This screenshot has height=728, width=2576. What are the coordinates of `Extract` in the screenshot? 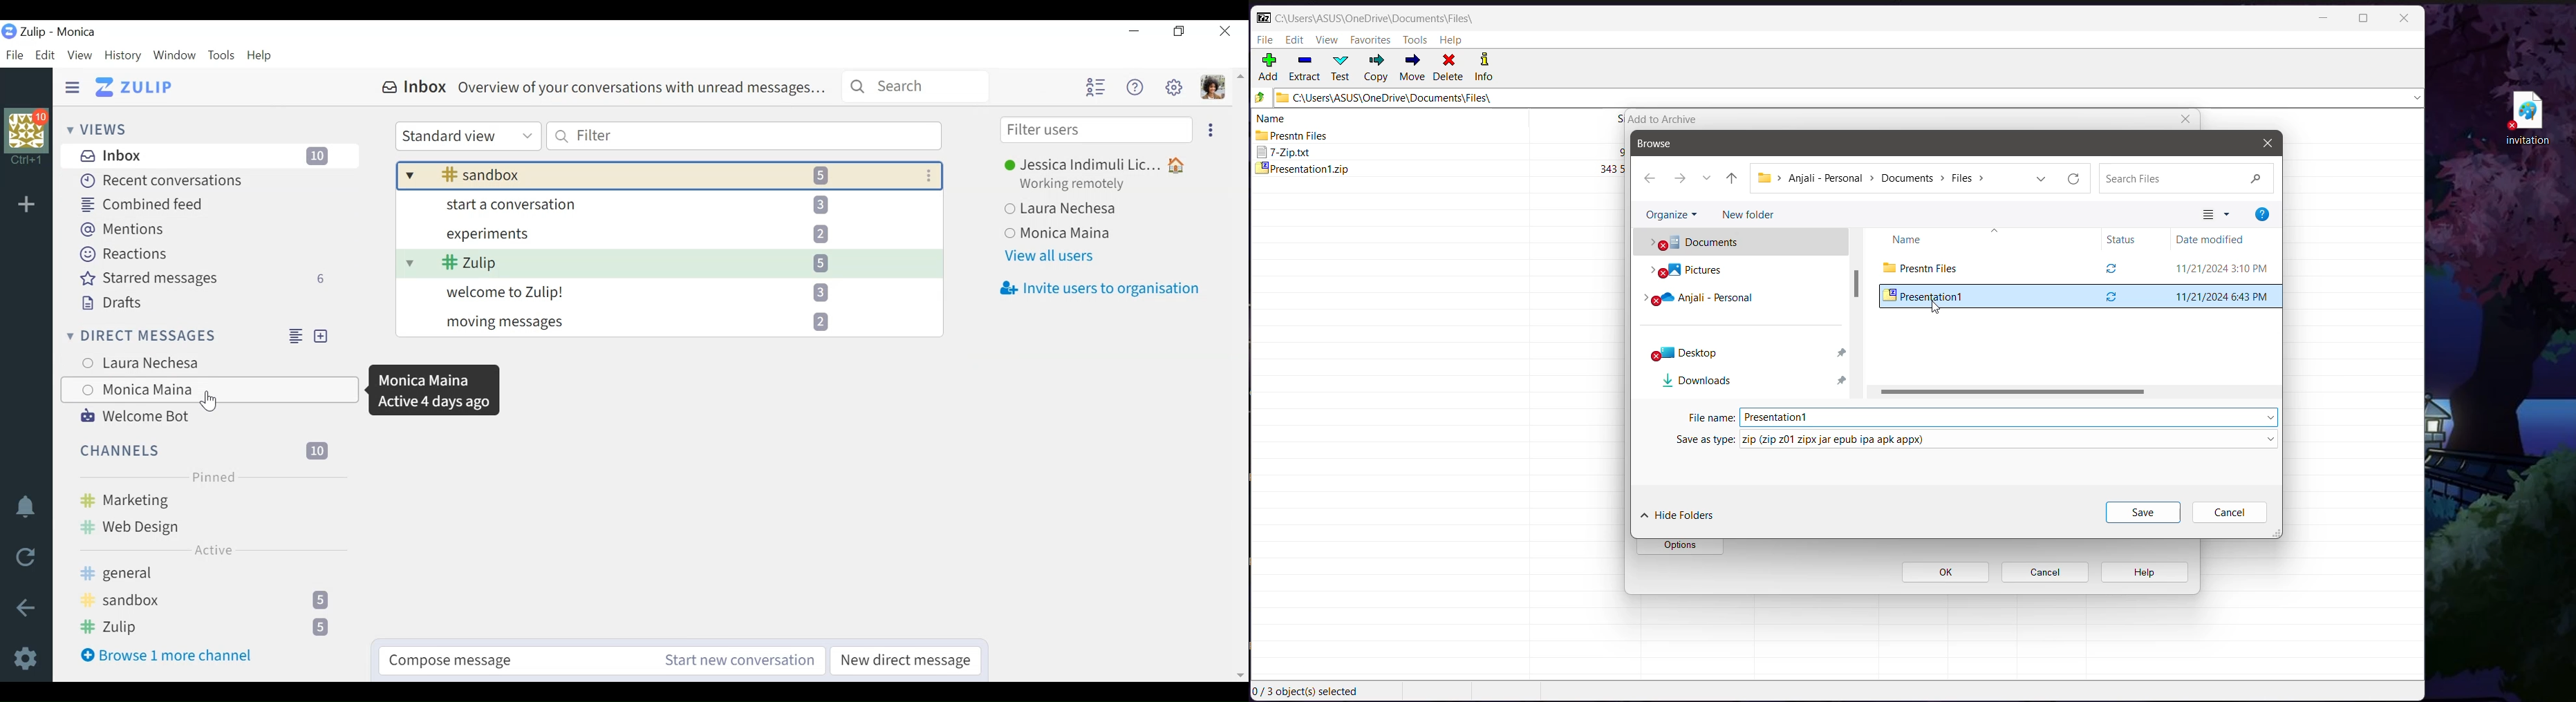 It's located at (1305, 68).